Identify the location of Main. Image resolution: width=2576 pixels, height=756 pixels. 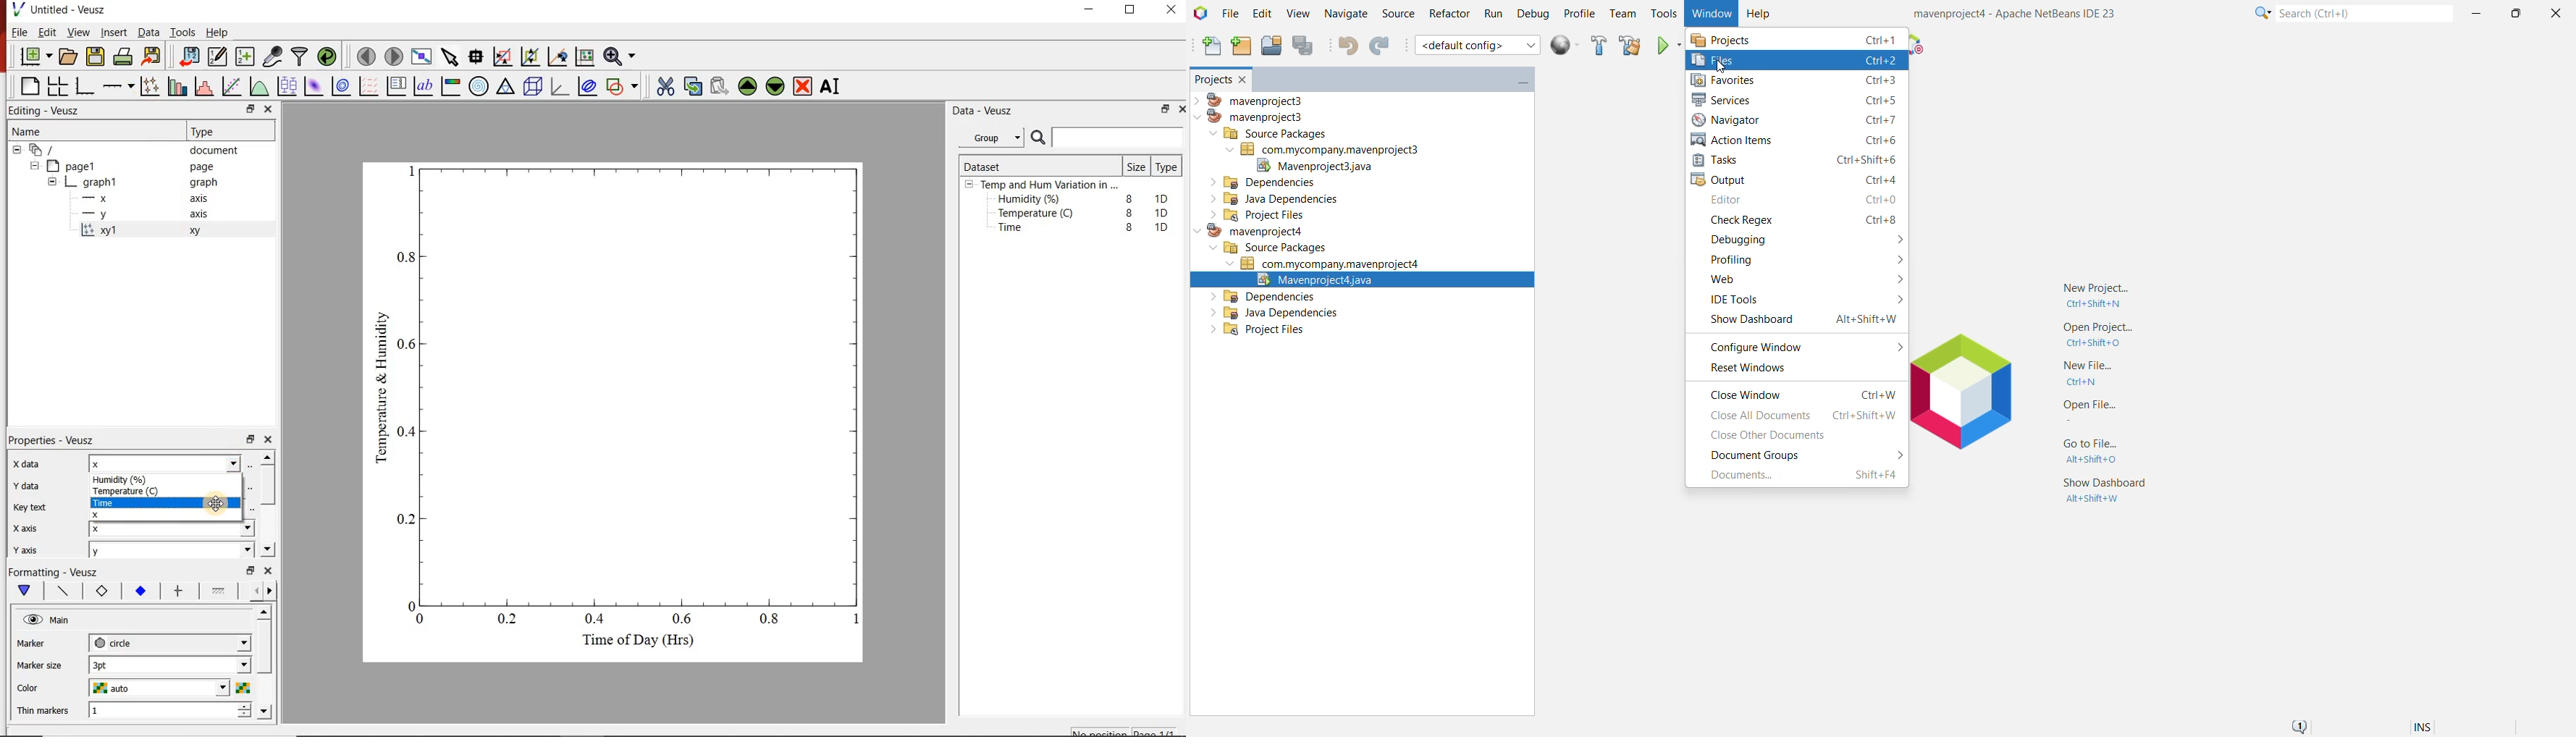
(70, 622).